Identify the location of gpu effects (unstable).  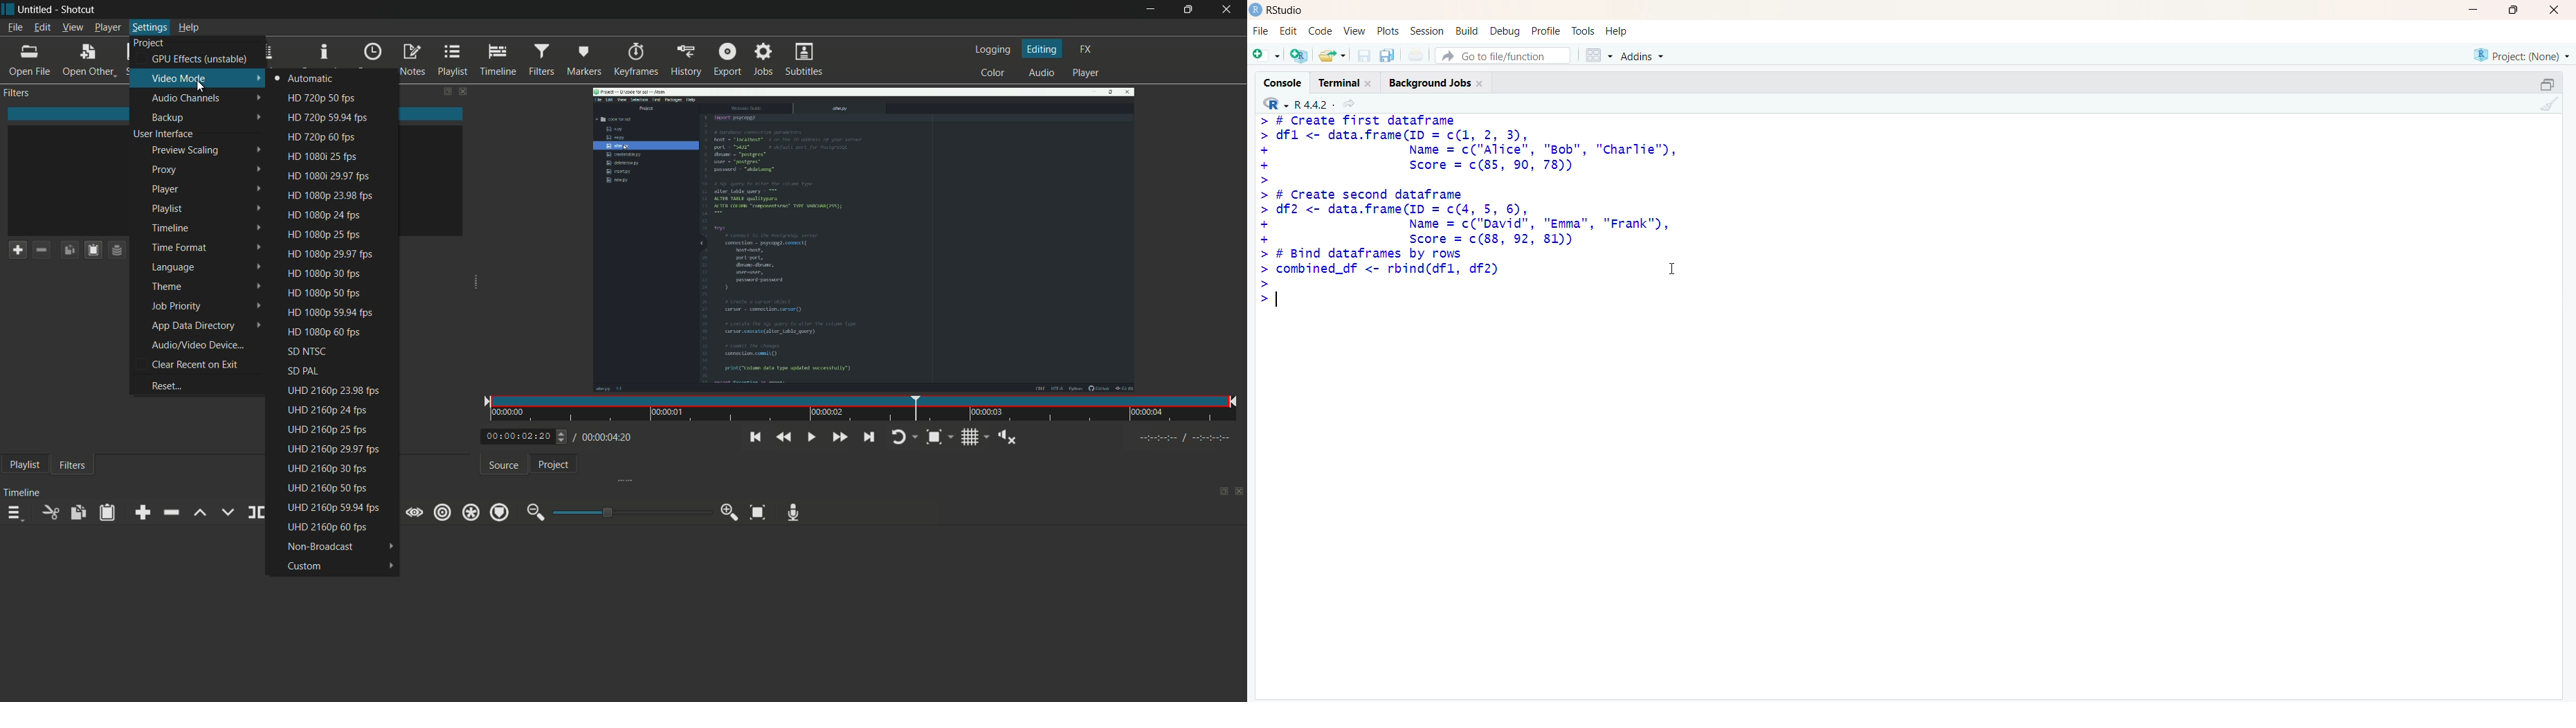
(200, 60).